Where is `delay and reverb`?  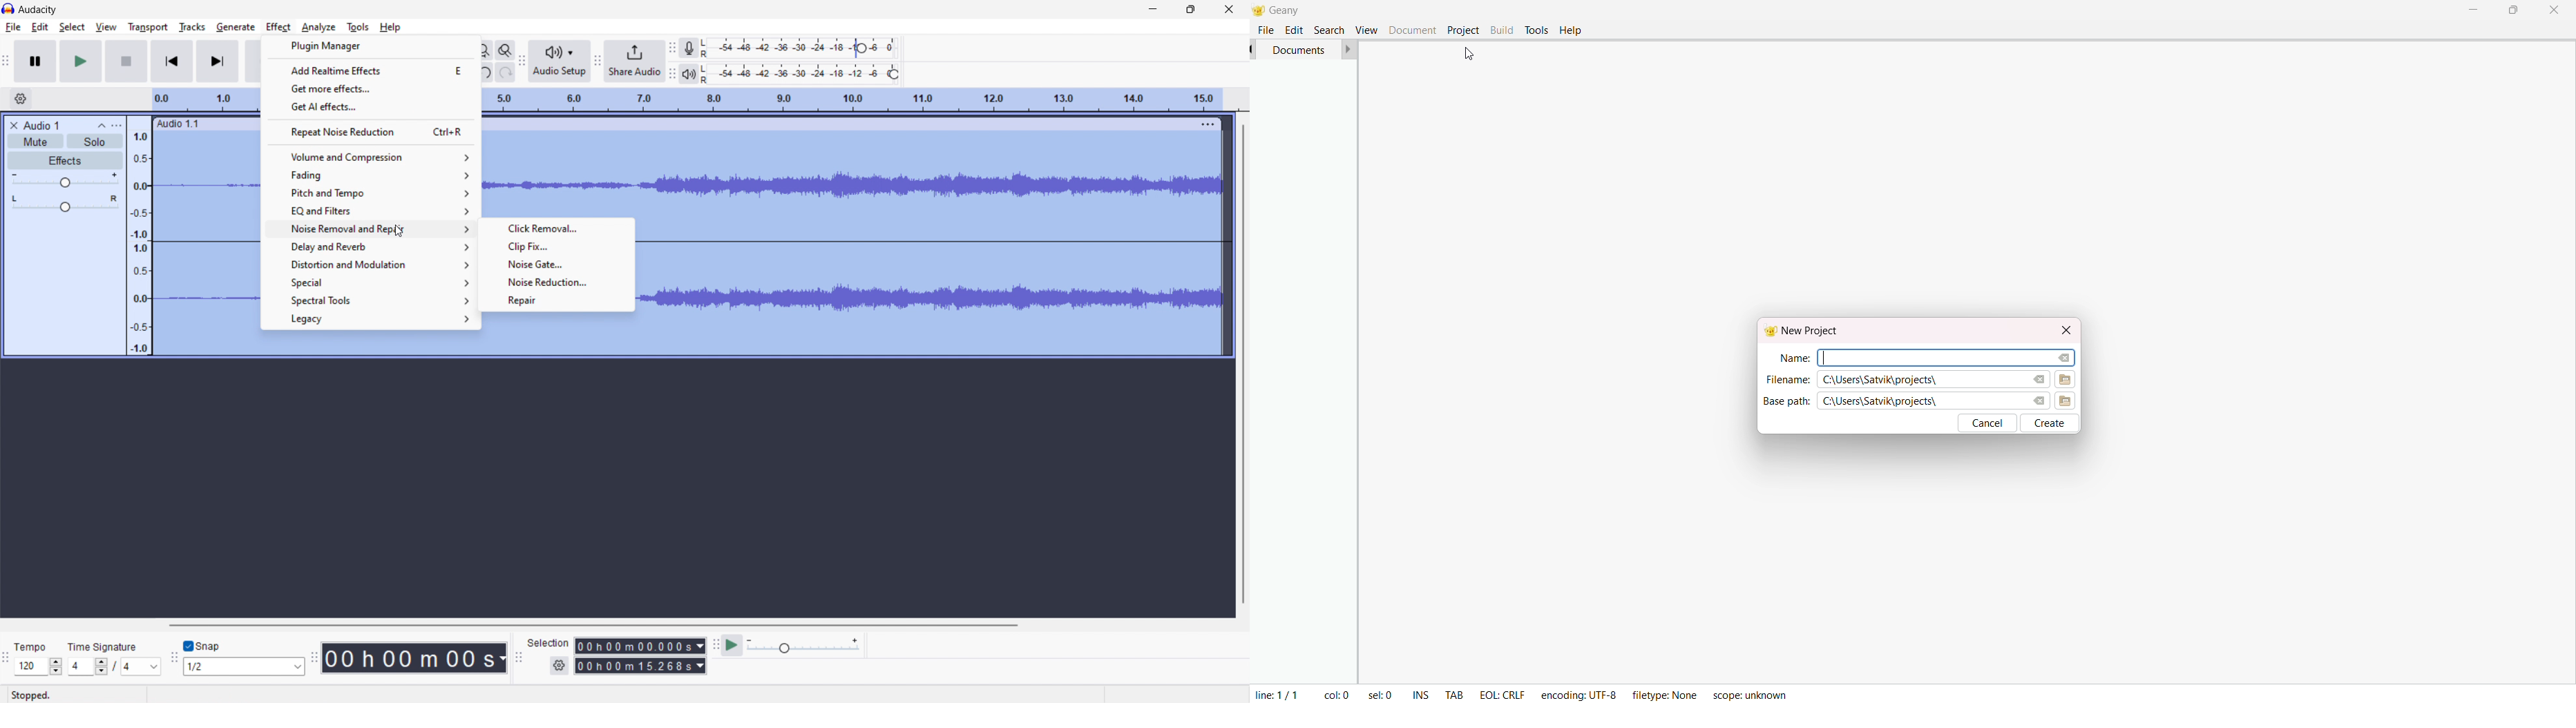
delay and reverb is located at coordinates (368, 246).